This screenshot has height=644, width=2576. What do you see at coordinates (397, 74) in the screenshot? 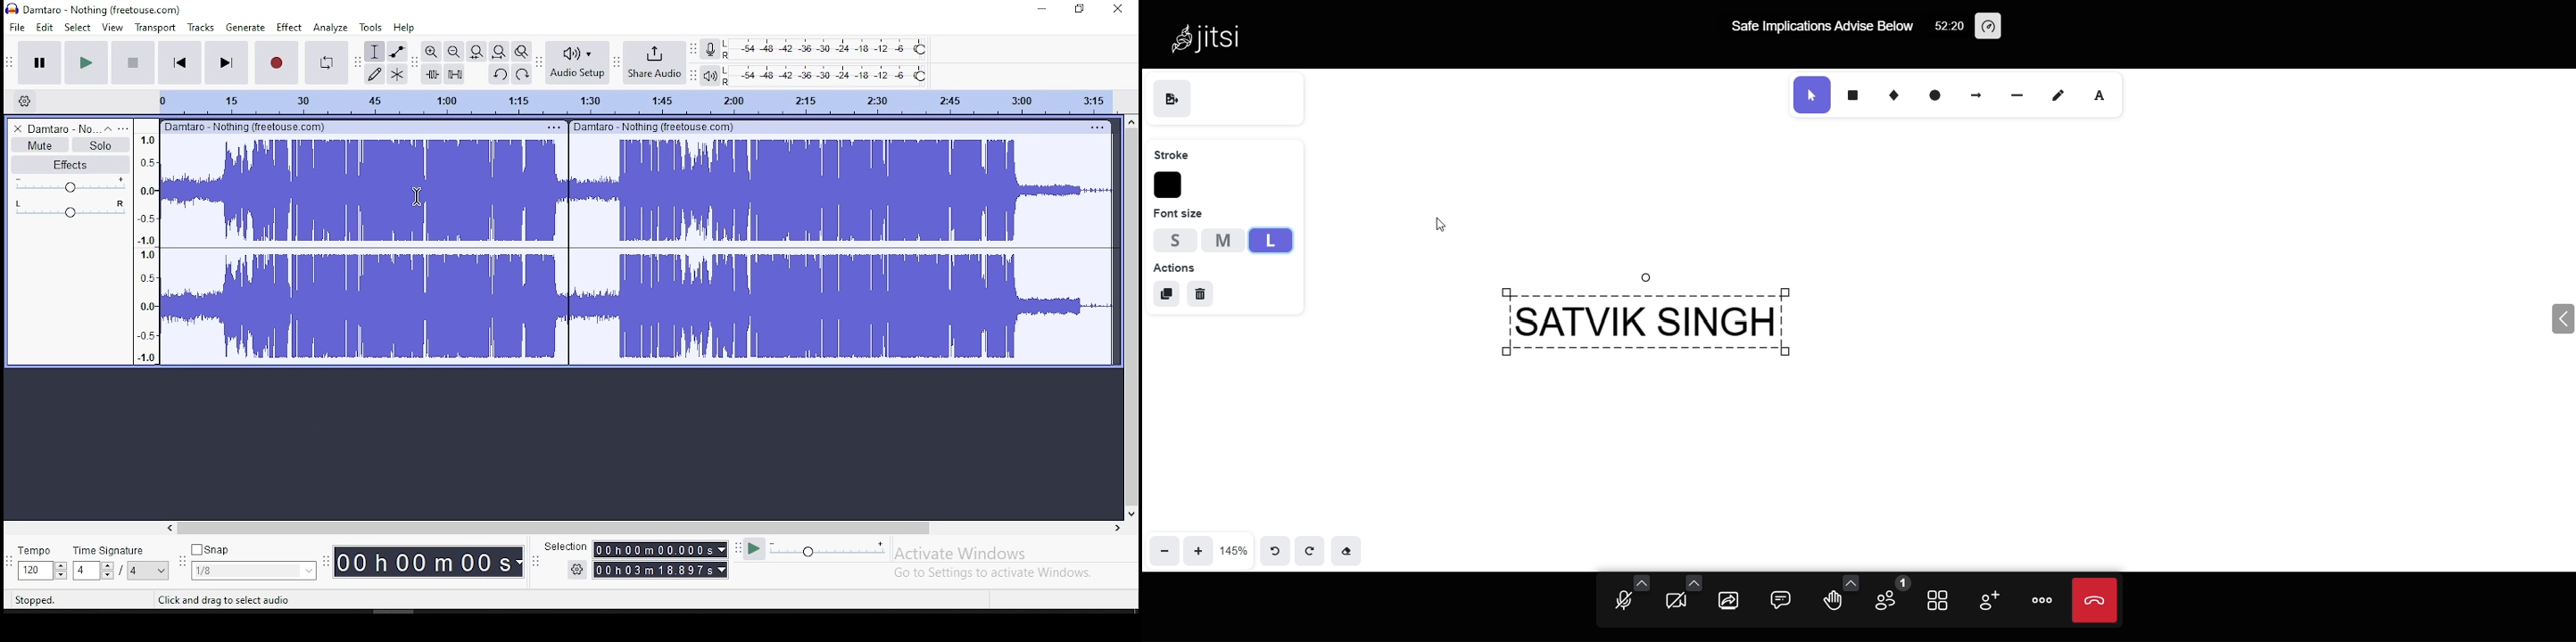
I see `multi tool` at bounding box center [397, 74].